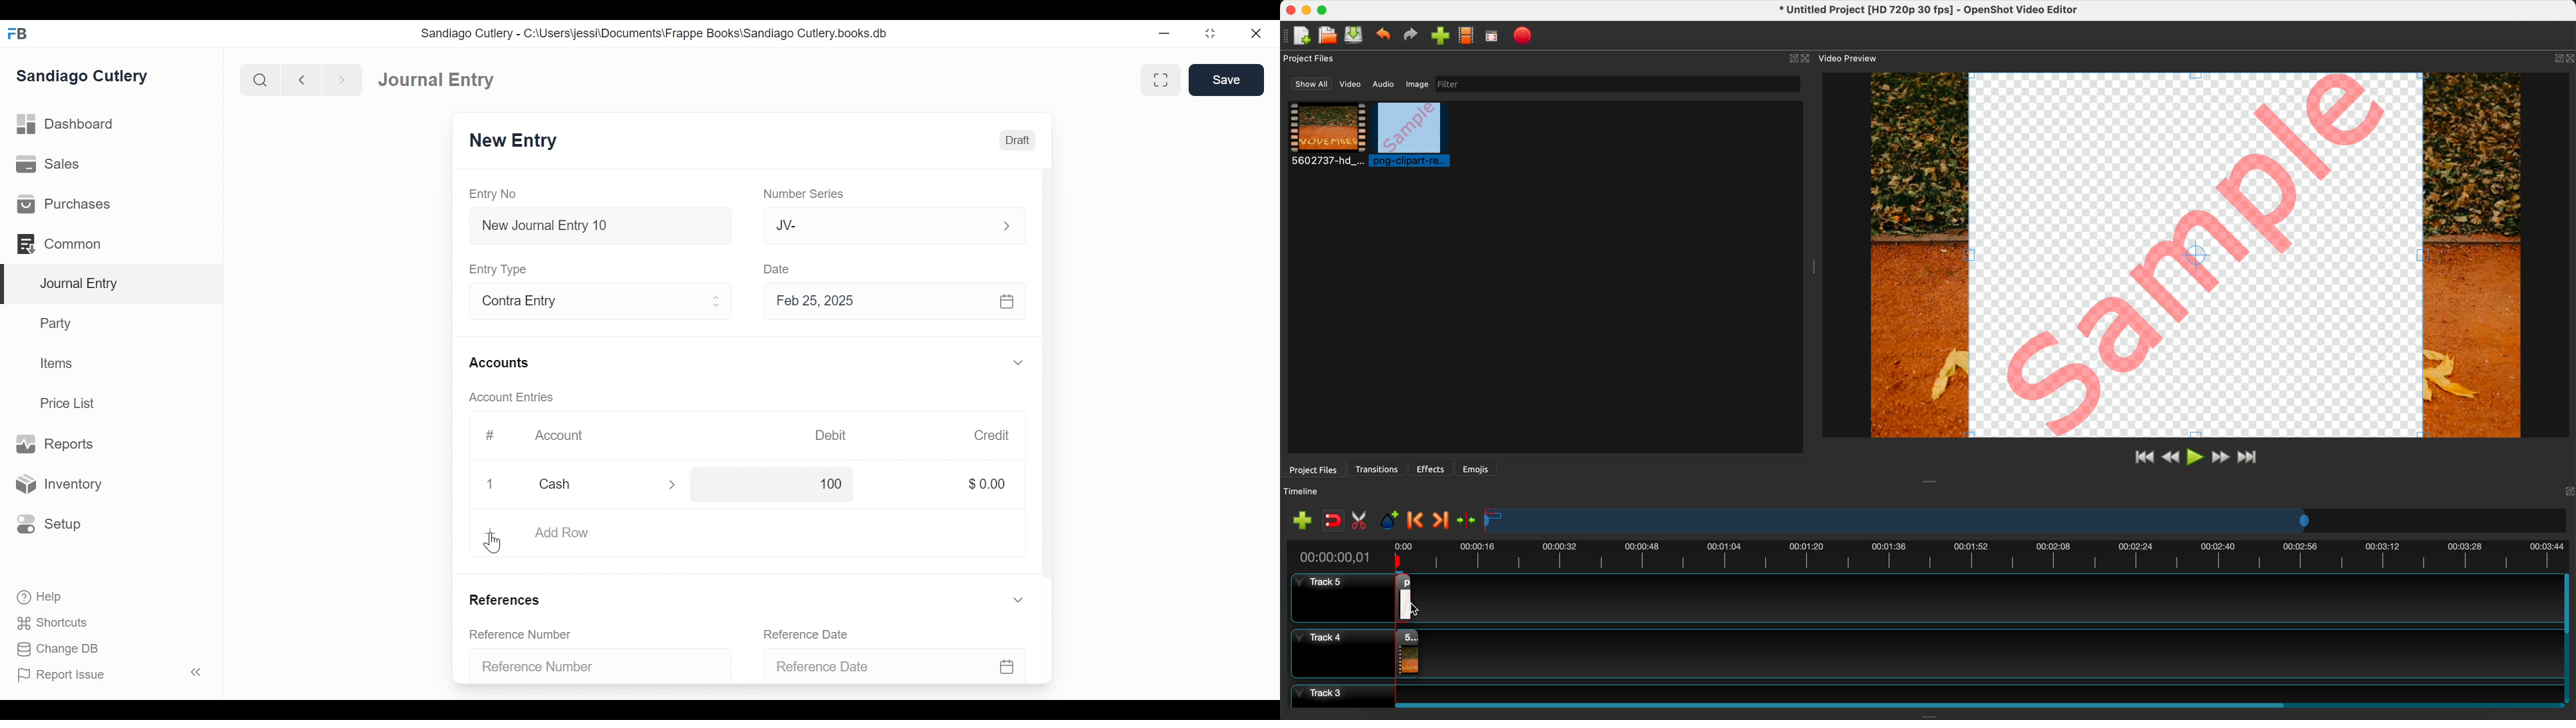  What do you see at coordinates (523, 635) in the screenshot?
I see `Reference Number` at bounding box center [523, 635].